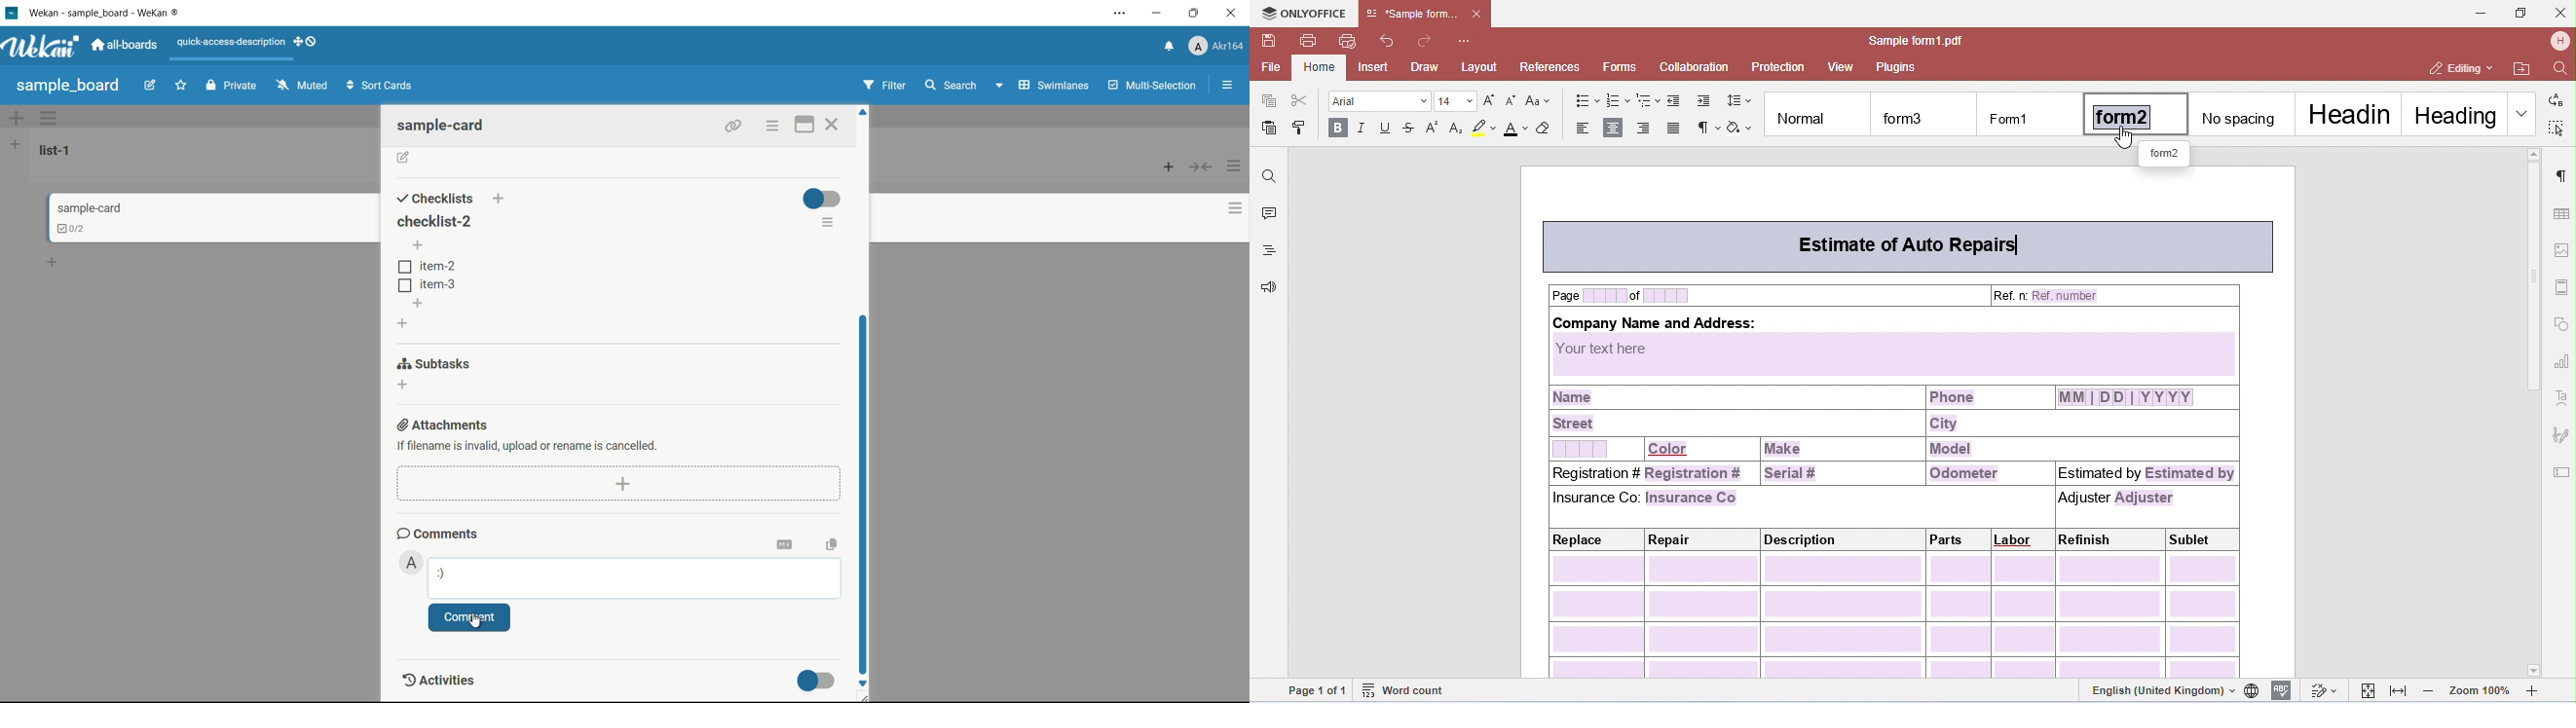 Image resolution: width=2576 pixels, height=728 pixels. What do you see at coordinates (449, 680) in the screenshot?
I see `Activities` at bounding box center [449, 680].